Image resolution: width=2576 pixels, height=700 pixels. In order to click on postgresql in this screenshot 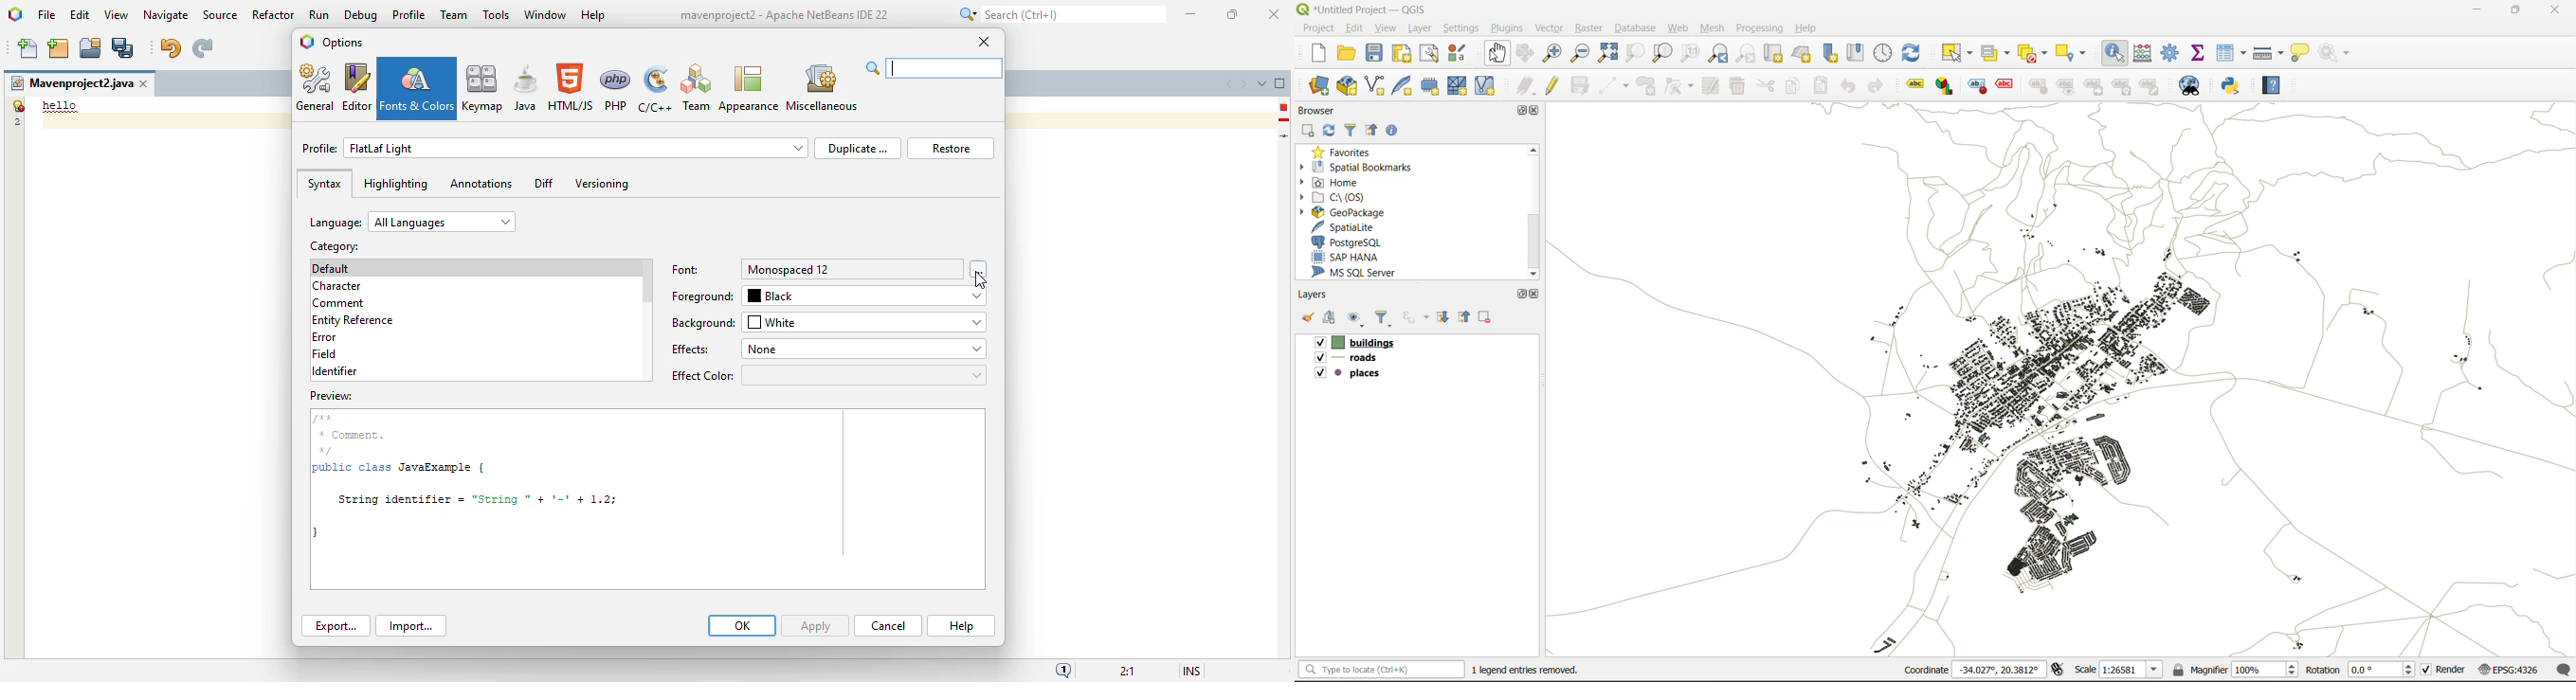, I will do `click(1353, 242)`.